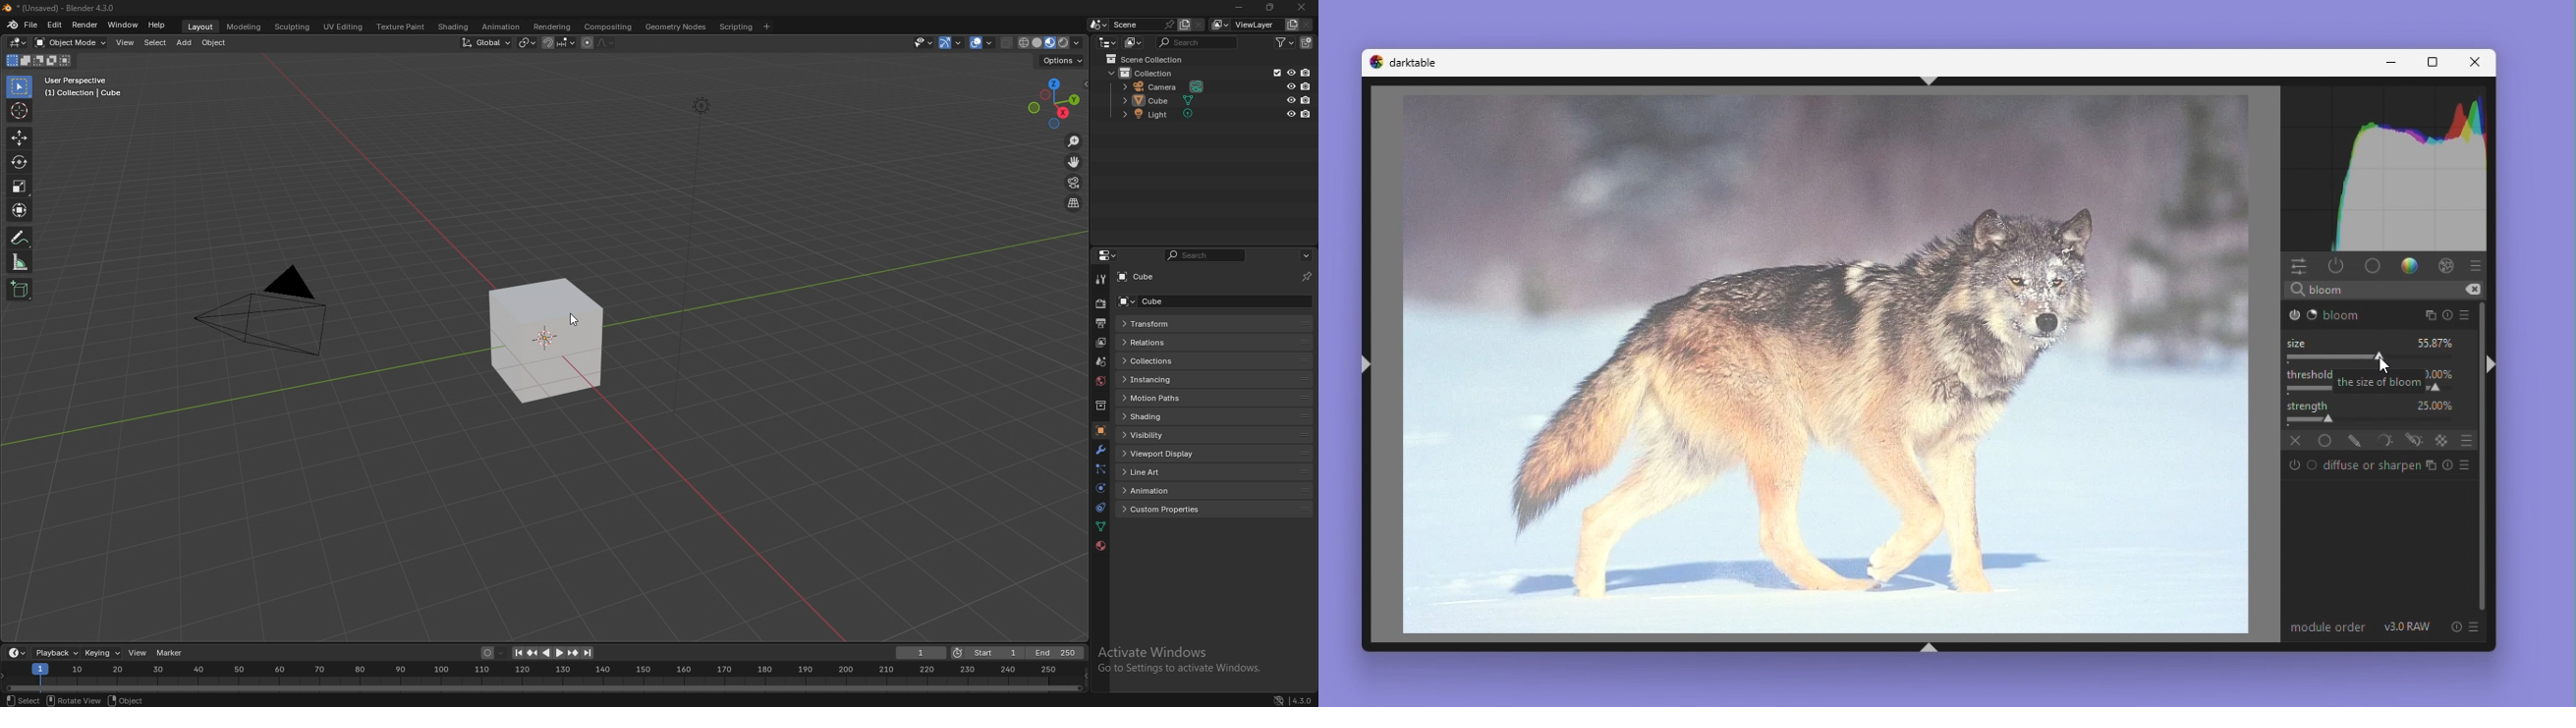  Describe the element at coordinates (981, 43) in the screenshot. I see `overlays` at that location.